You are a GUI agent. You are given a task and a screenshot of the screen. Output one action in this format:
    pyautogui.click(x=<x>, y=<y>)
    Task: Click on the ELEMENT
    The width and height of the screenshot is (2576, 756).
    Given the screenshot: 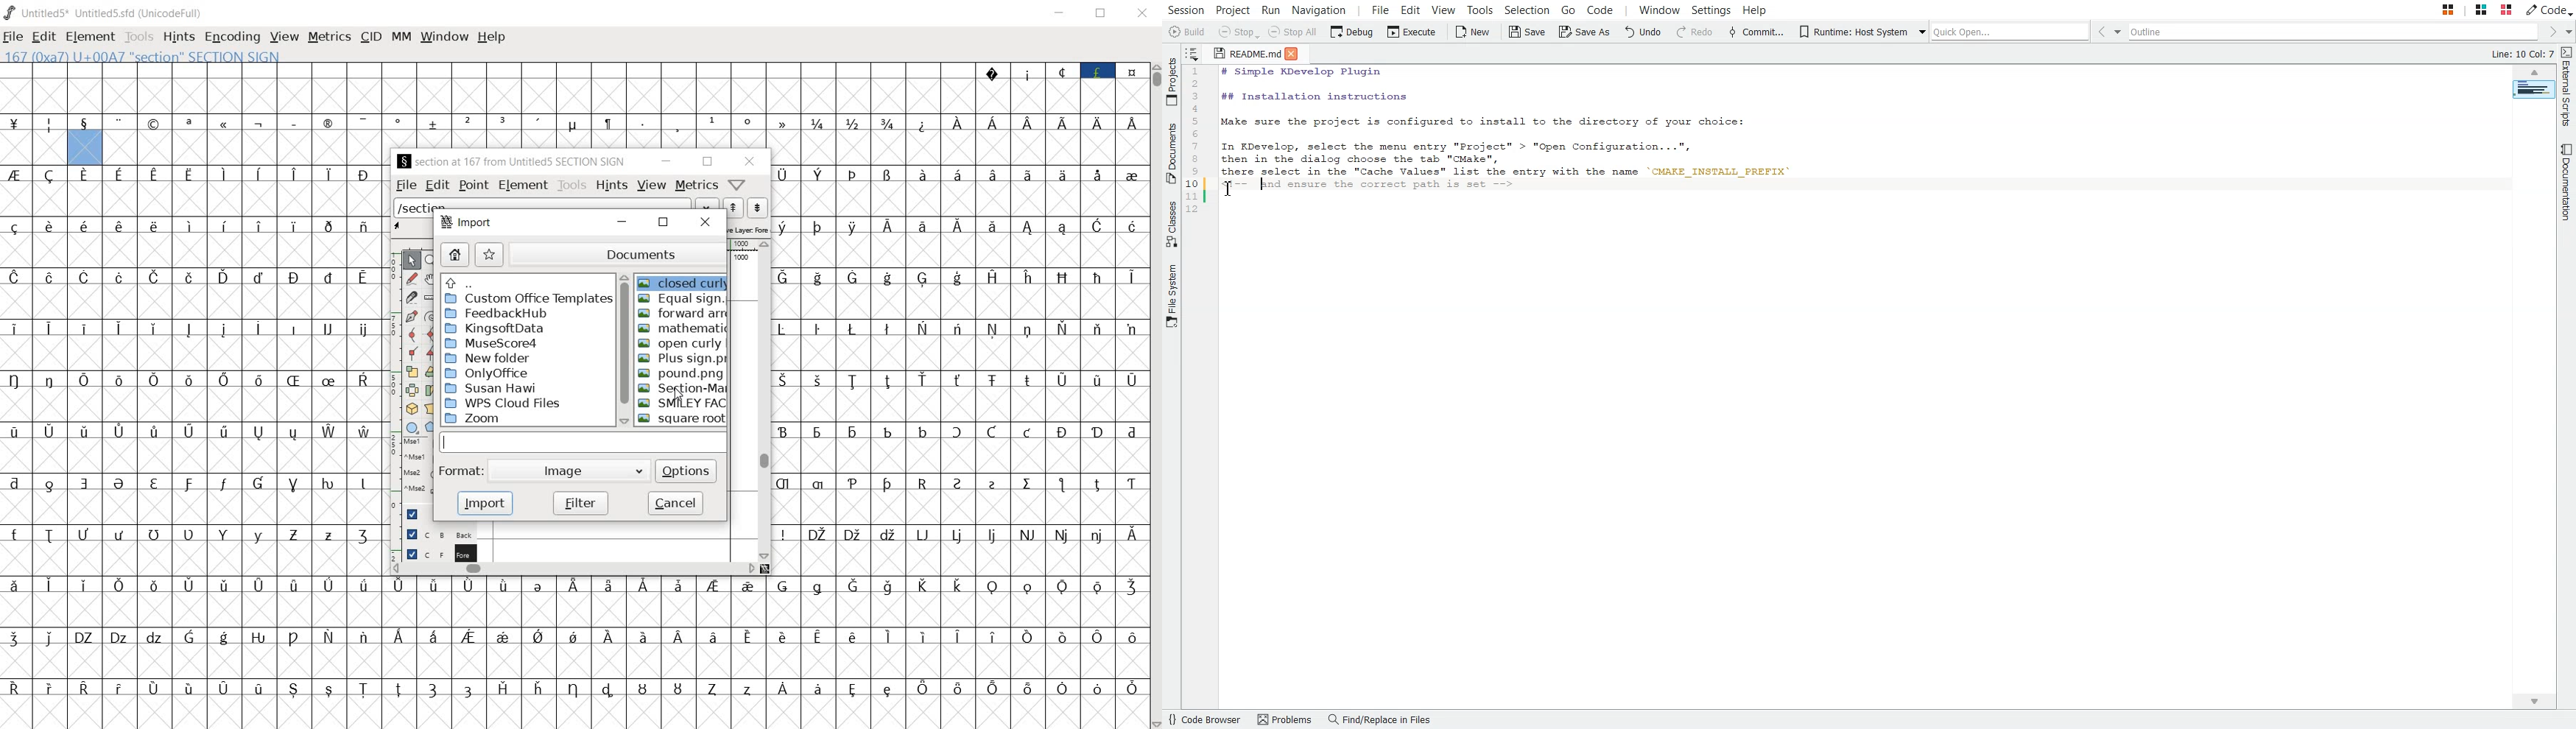 What is the action you would take?
    pyautogui.click(x=91, y=37)
    